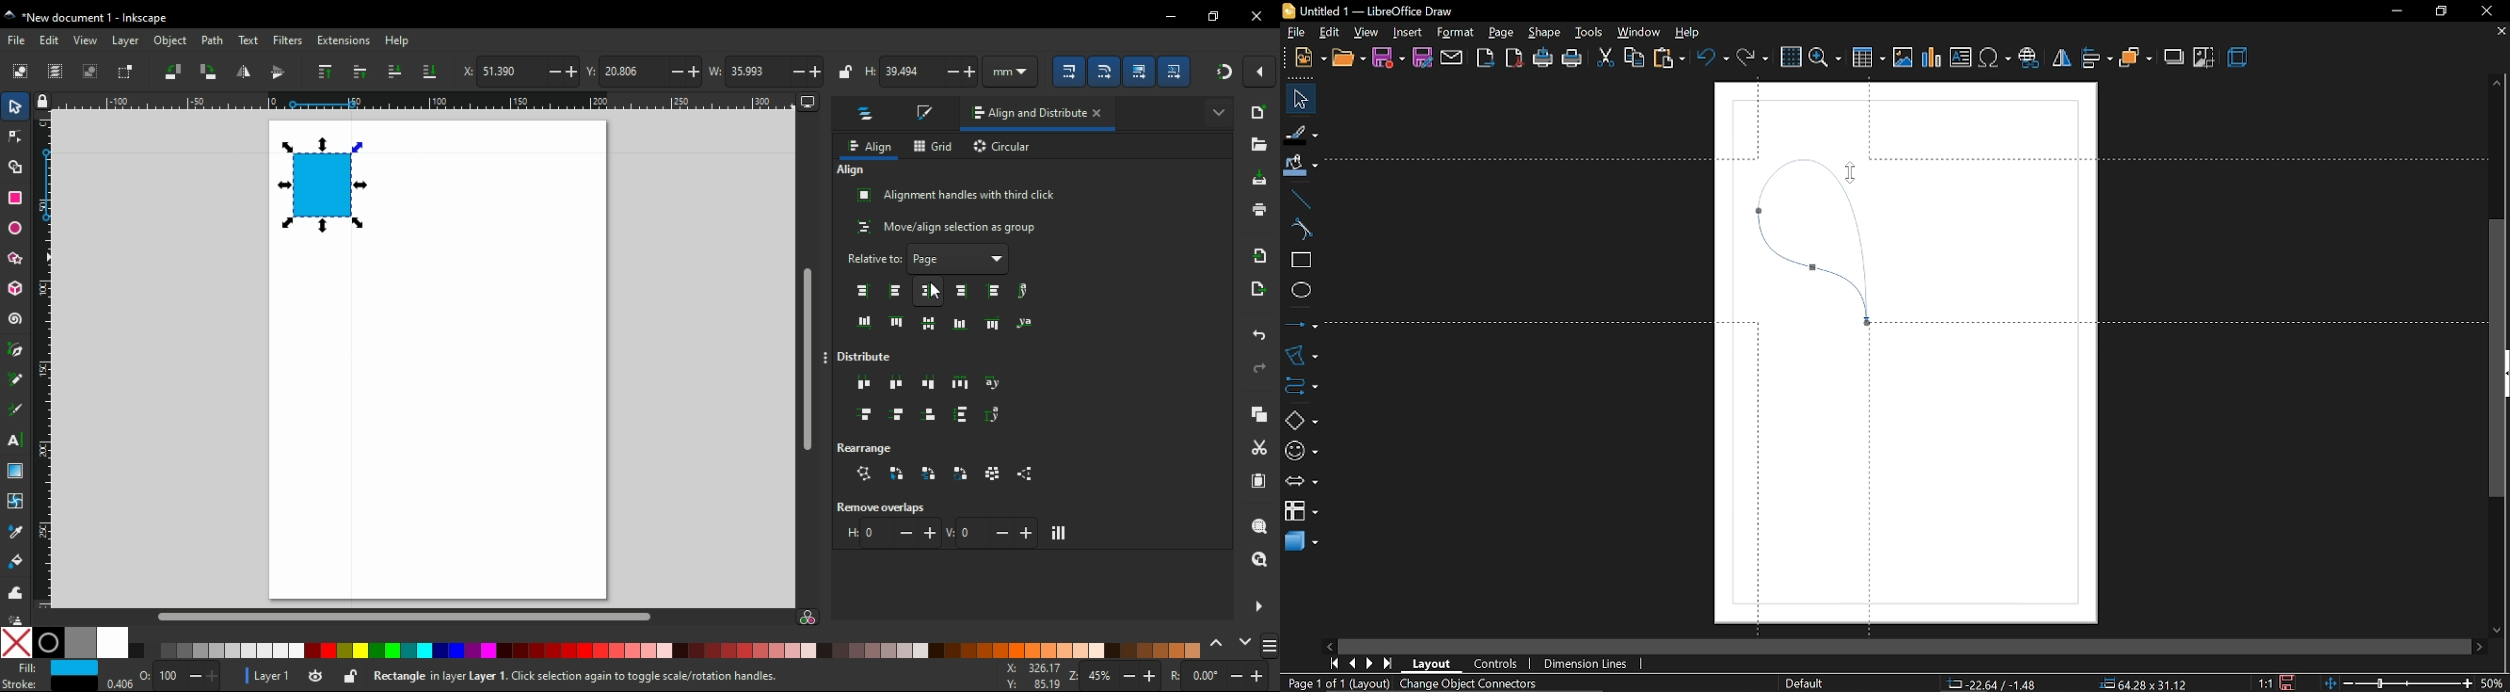 This screenshot has width=2520, height=700. I want to click on previous, so click(1219, 642).